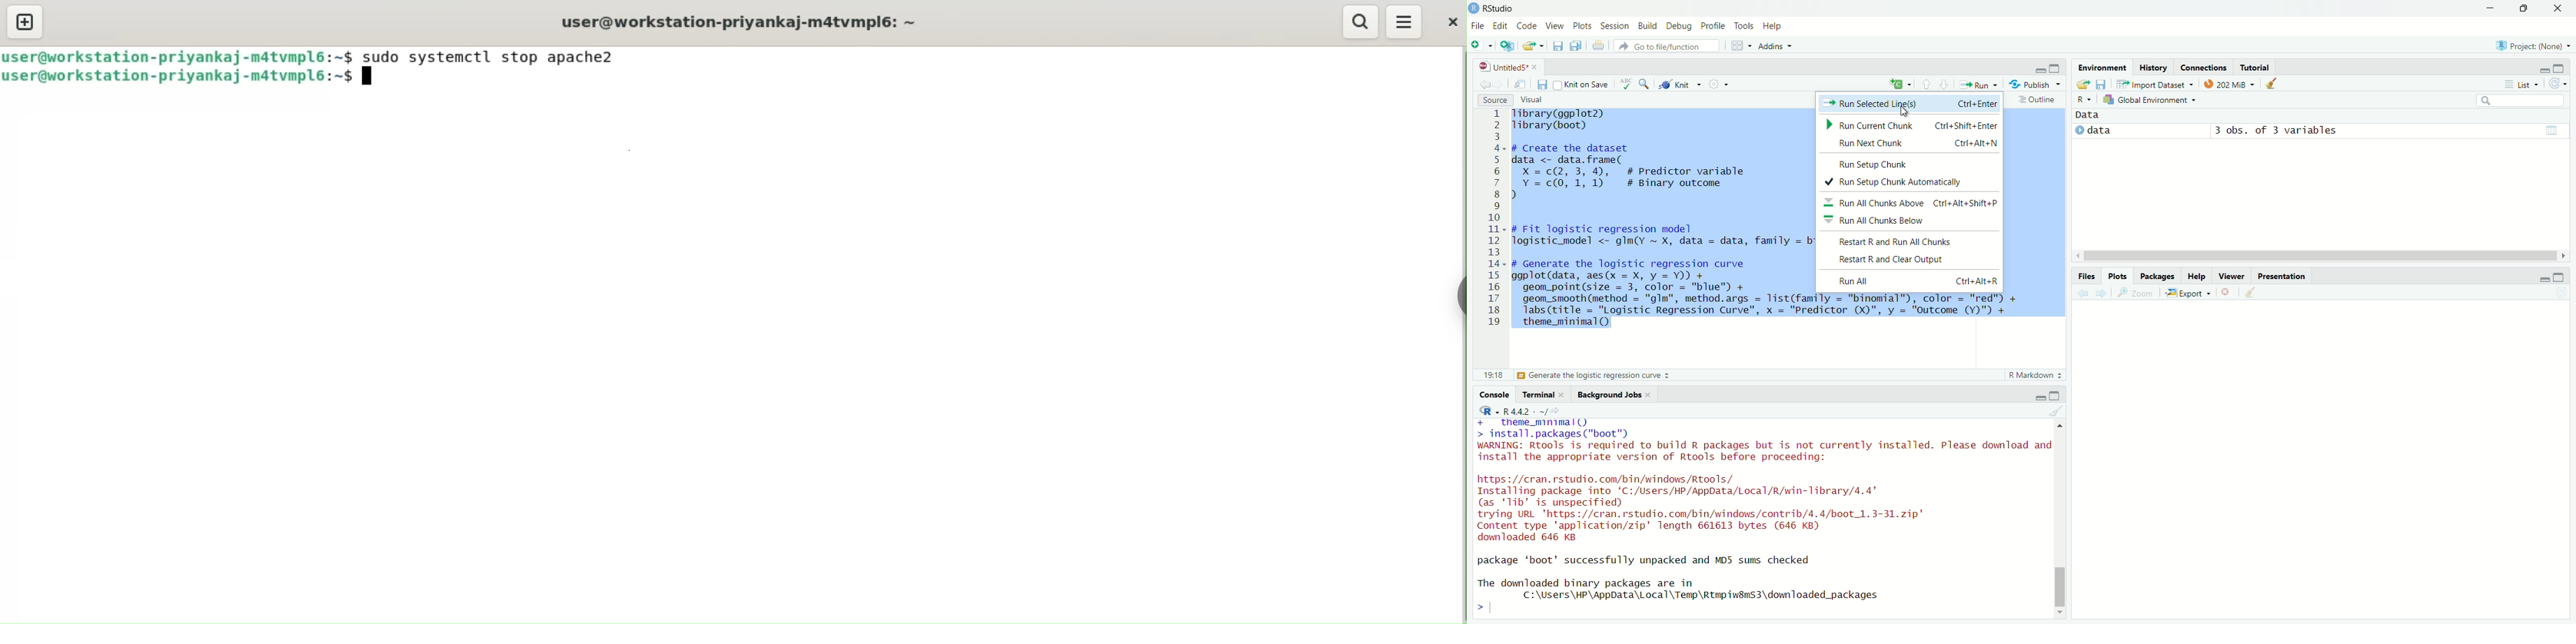 Image resolution: width=2576 pixels, height=644 pixels. What do you see at coordinates (1496, 100) in the screenshot?
I see `Source` at bounding box center [1496, 100].